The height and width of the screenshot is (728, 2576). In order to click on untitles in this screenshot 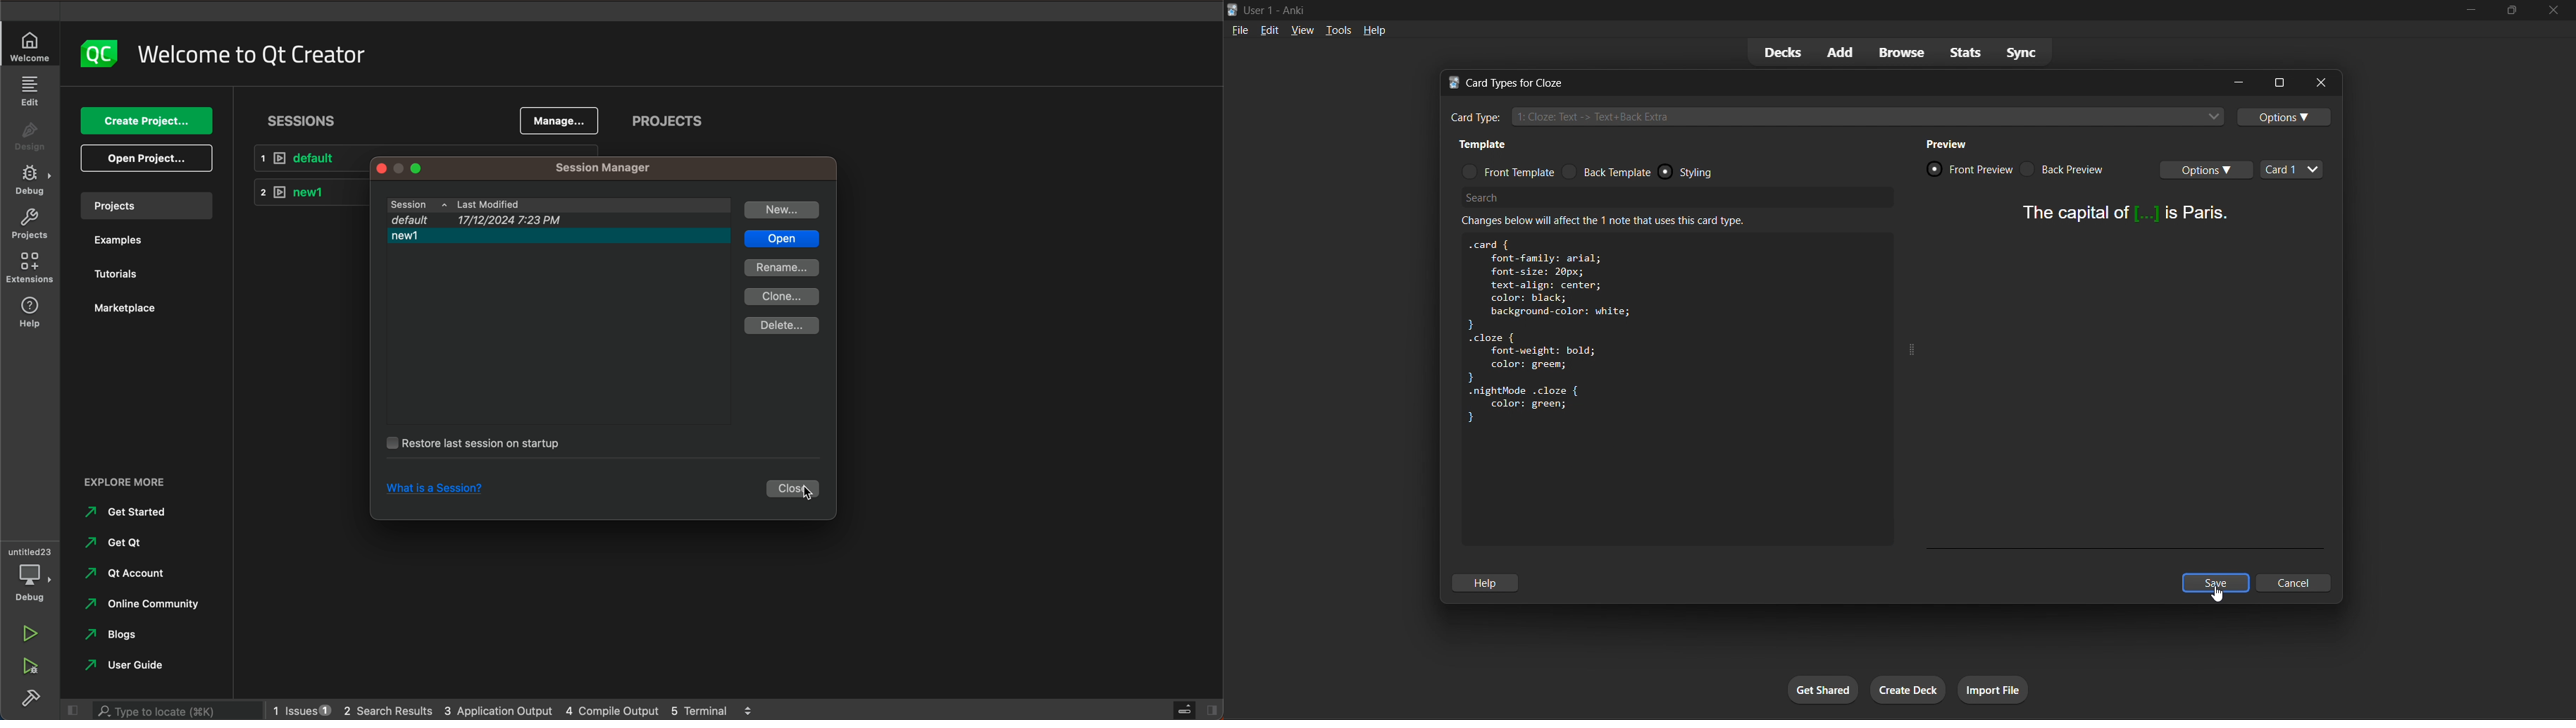, I will do `click(32, 550)`.